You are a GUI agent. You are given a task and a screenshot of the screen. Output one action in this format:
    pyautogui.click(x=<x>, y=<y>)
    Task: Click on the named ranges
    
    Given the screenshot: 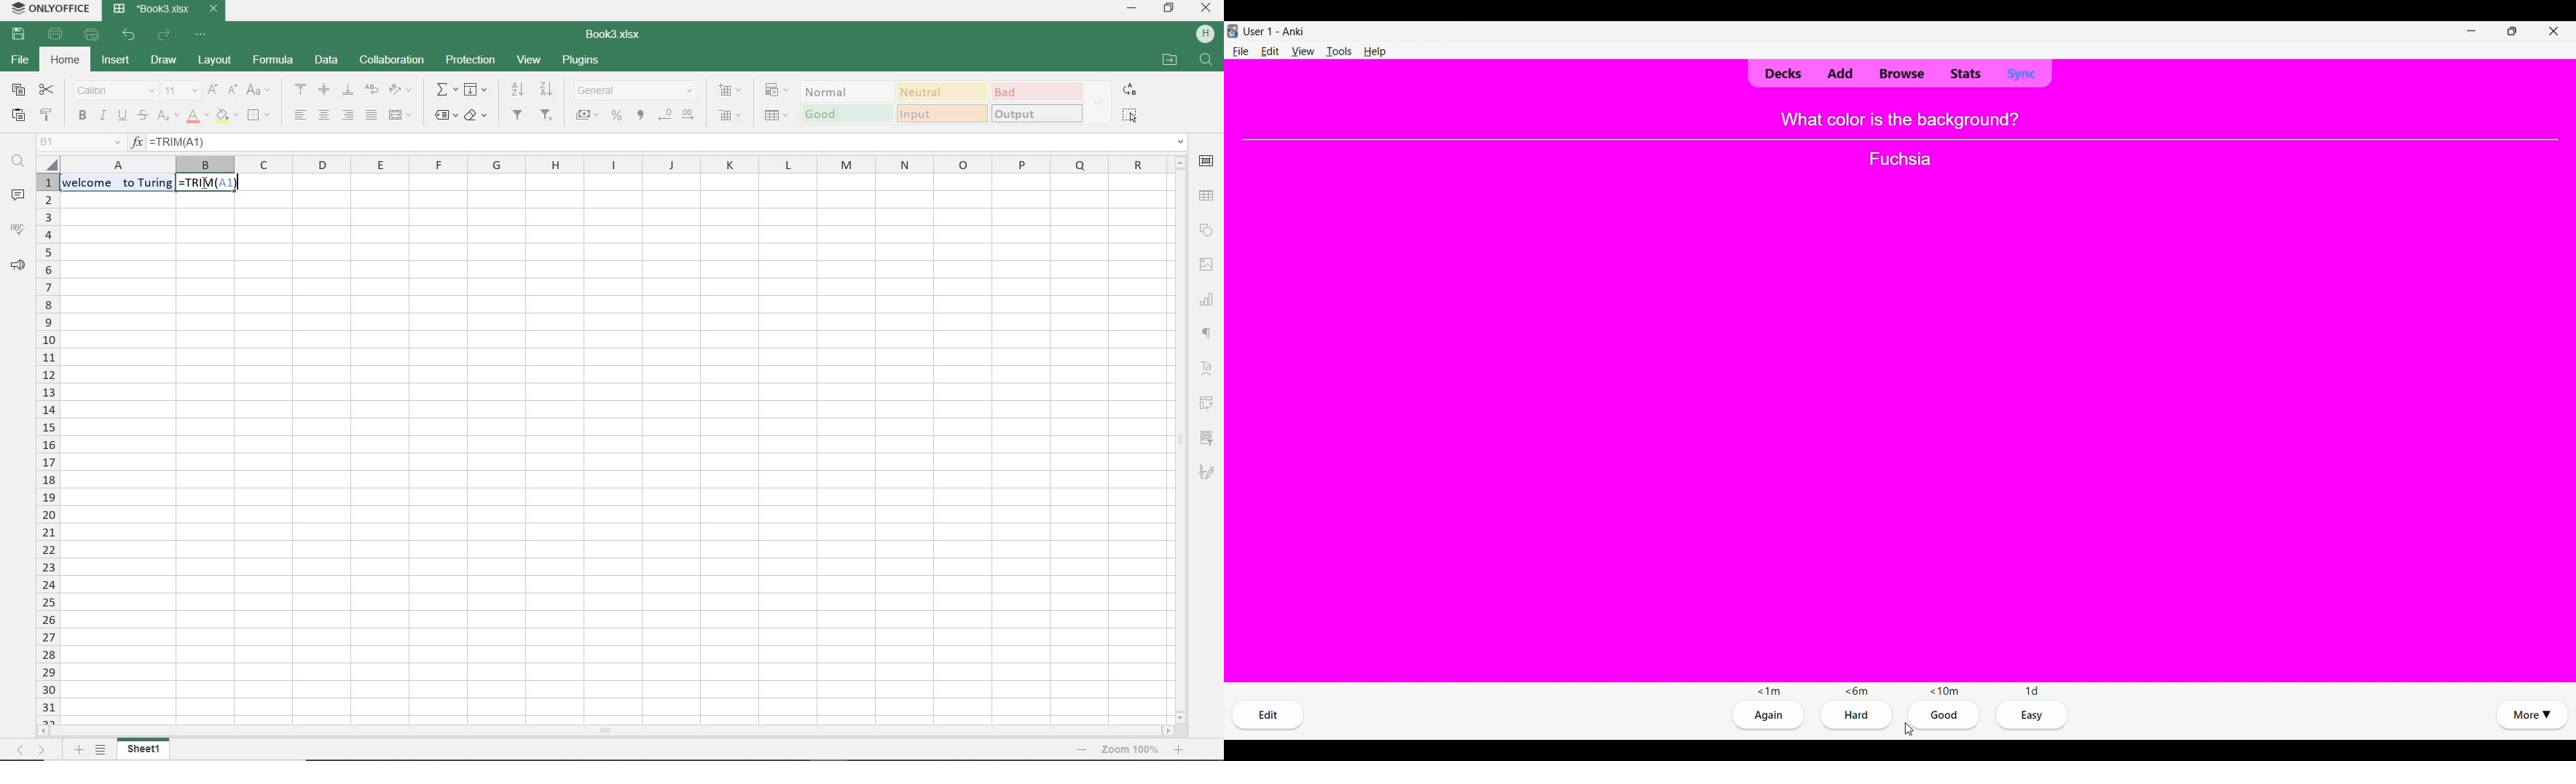 What is the action you would take?
    pyautogui.click(x=444, y=117)
    